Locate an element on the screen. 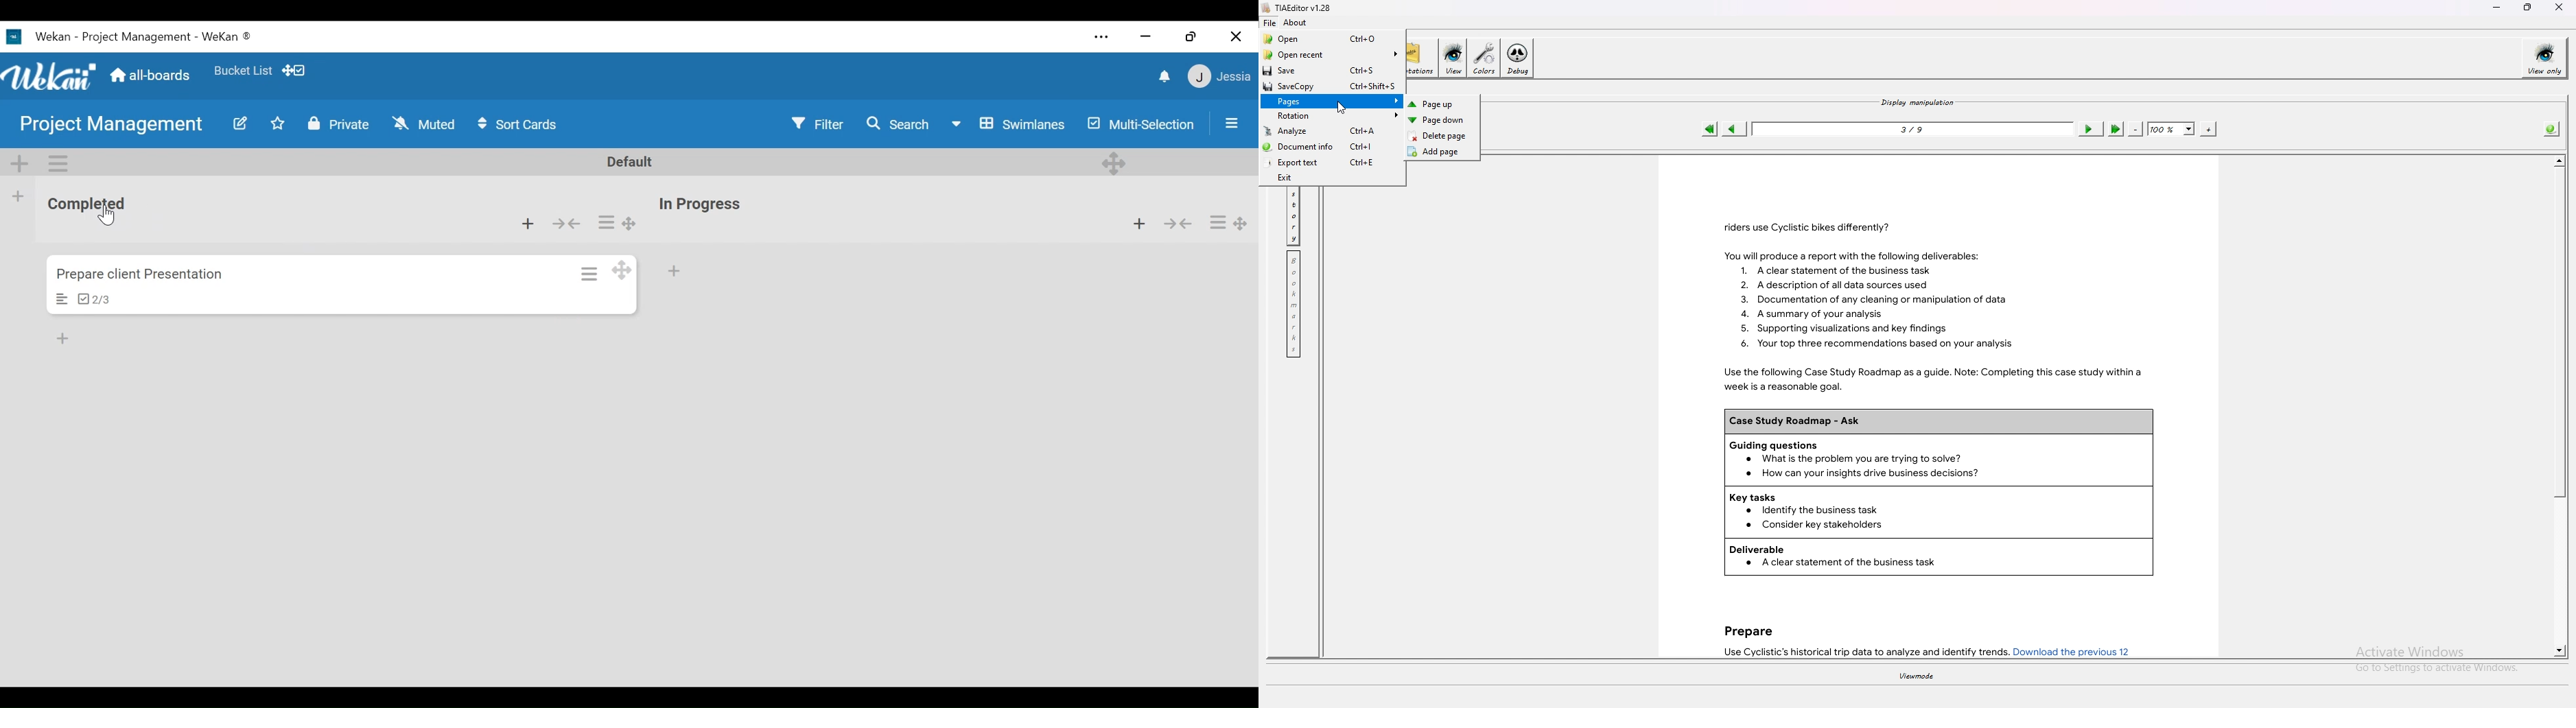  Checklist is located at coordinates (98, 299).